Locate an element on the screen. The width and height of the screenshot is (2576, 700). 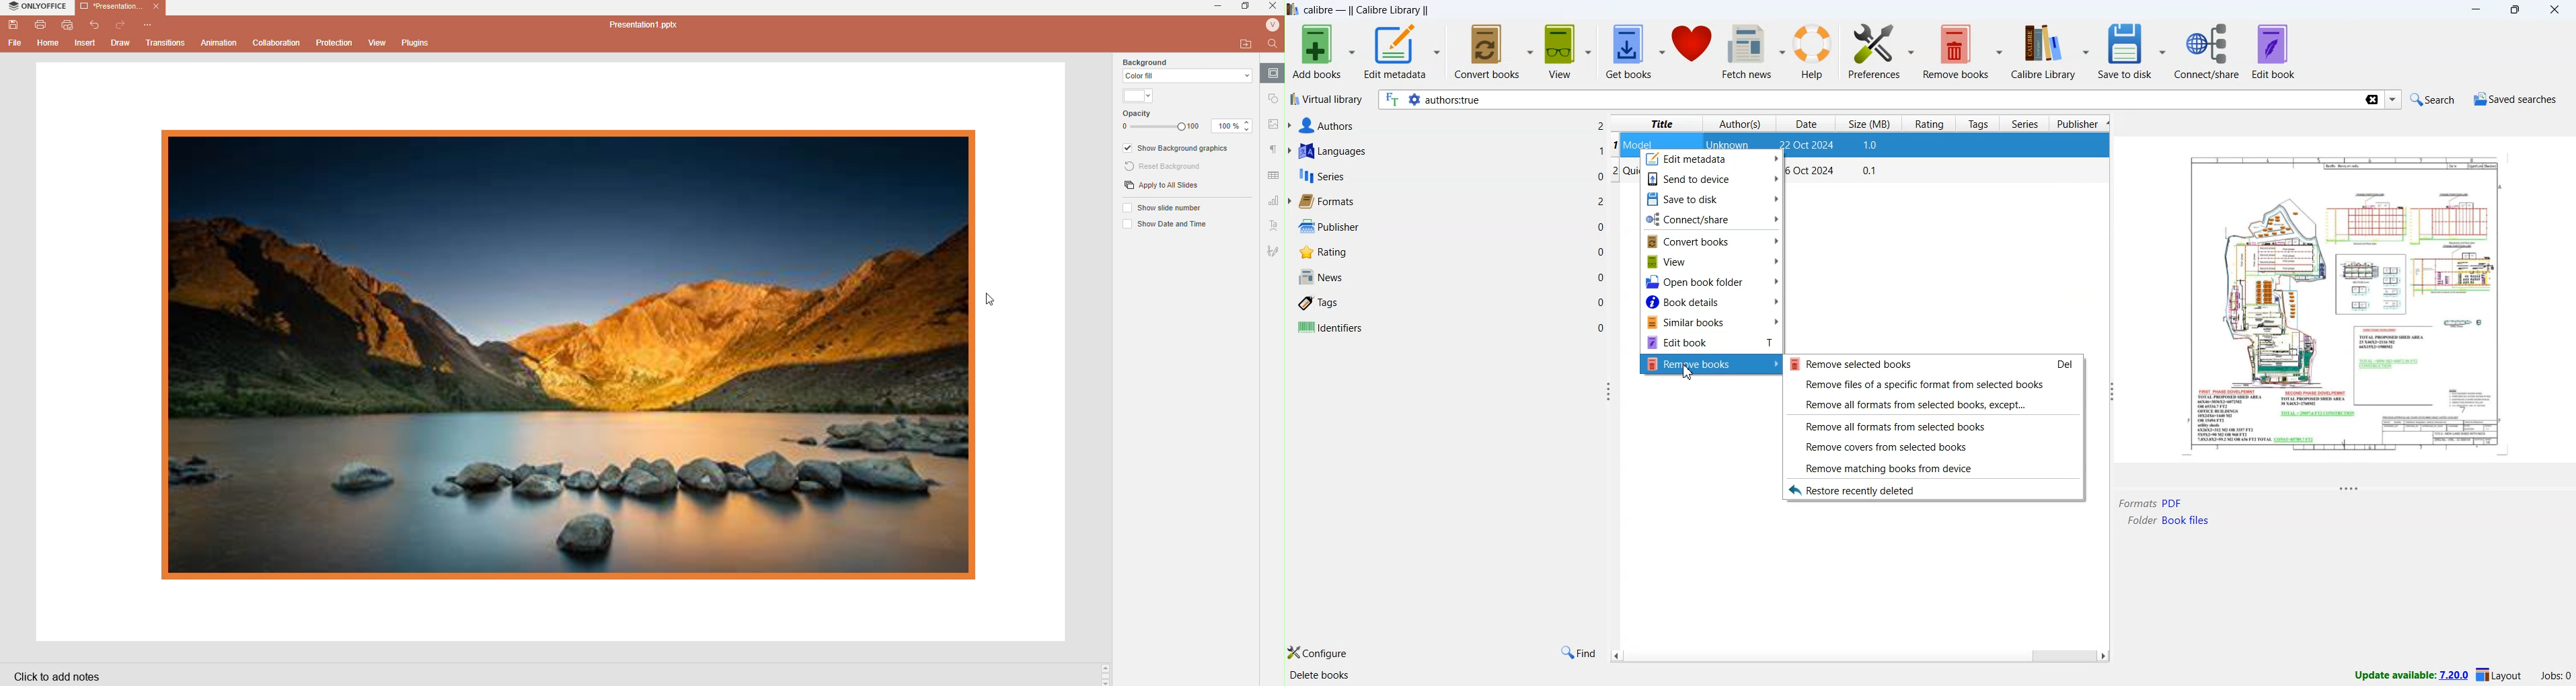
search is located at coordinates (2430, 99).